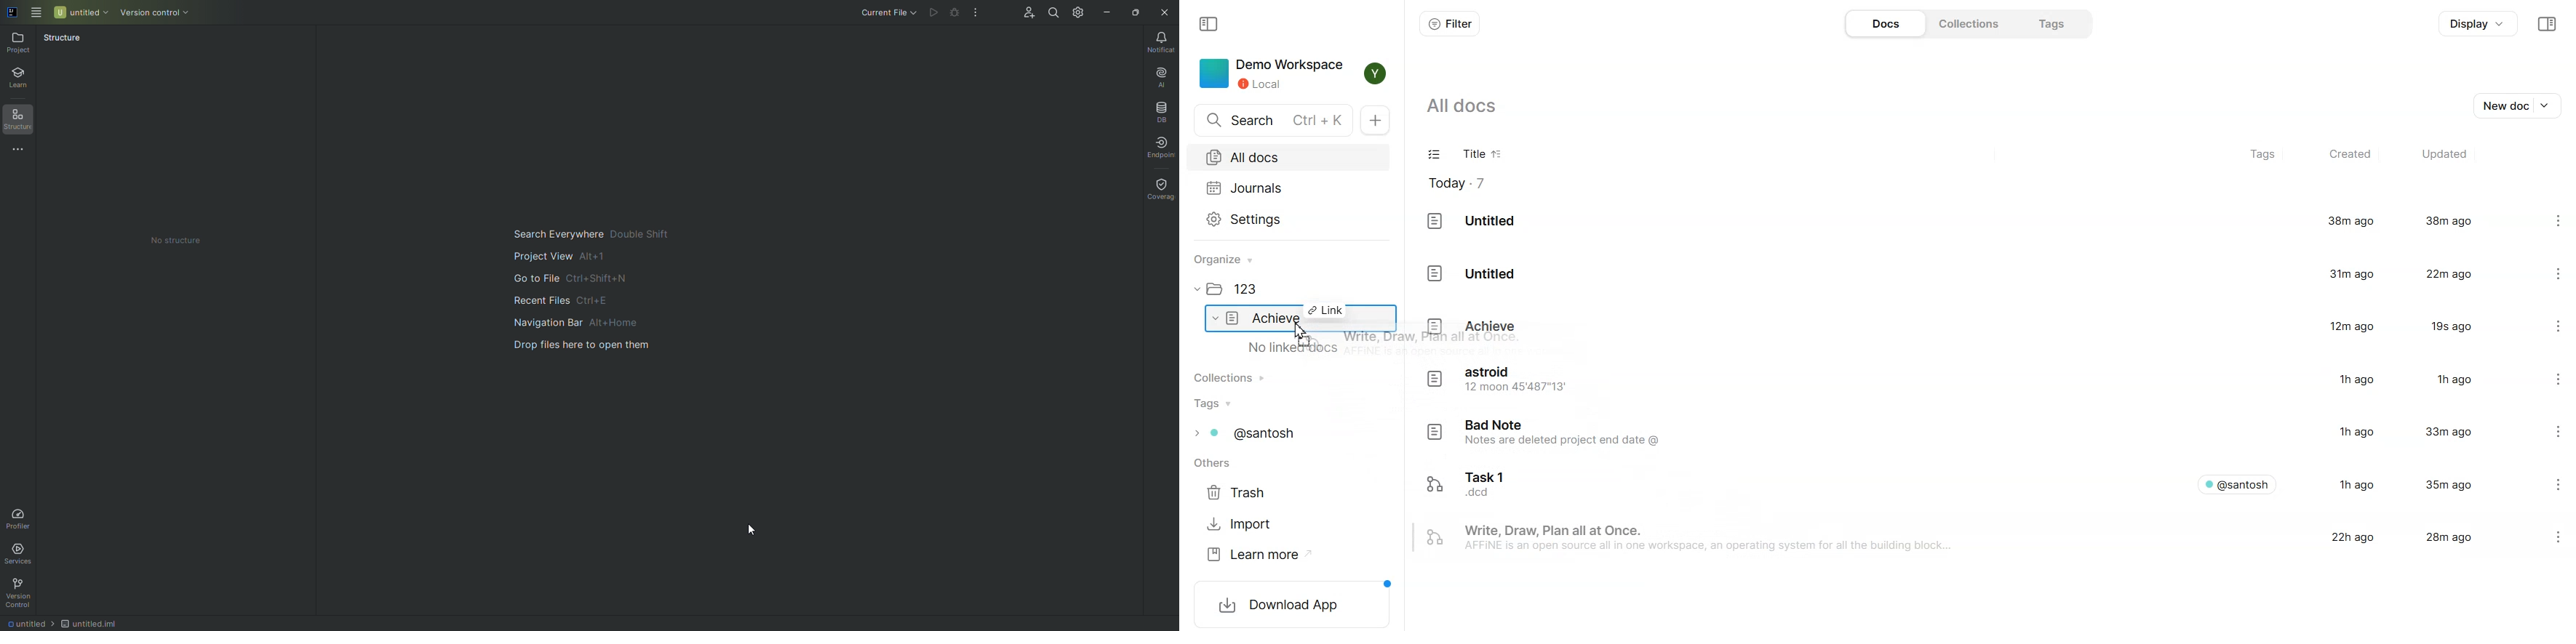  I want to click on Profiler, so click(18, 516).